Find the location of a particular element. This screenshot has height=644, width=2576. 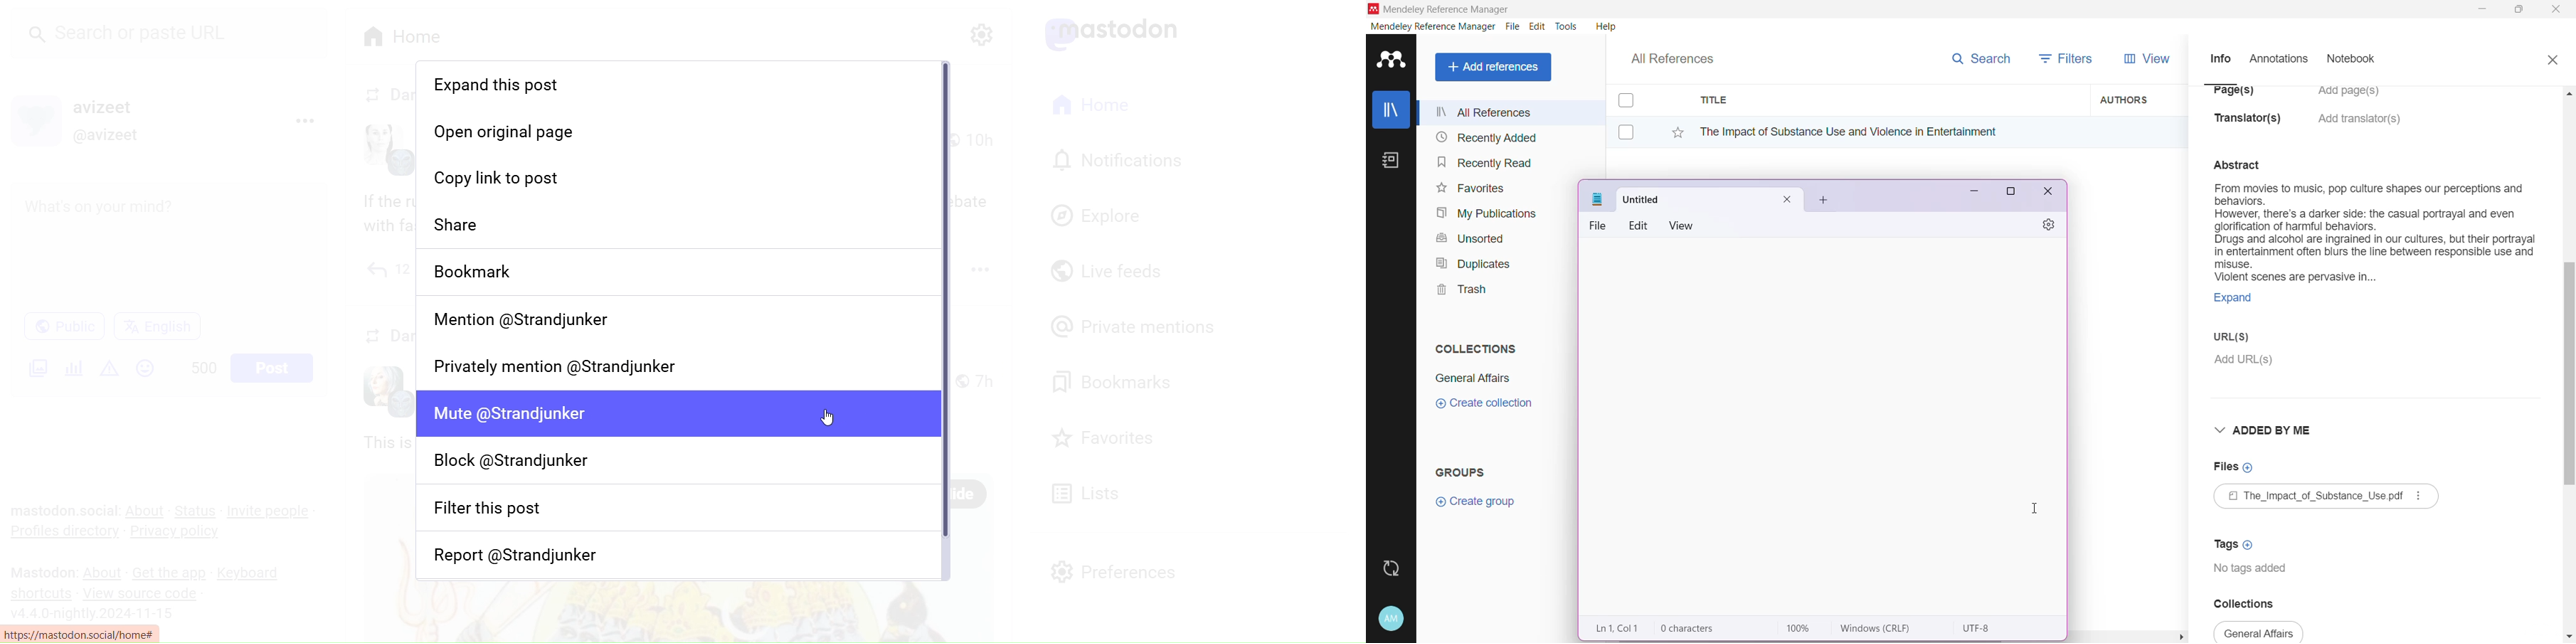

All References is located at coordinates (1681, 55).